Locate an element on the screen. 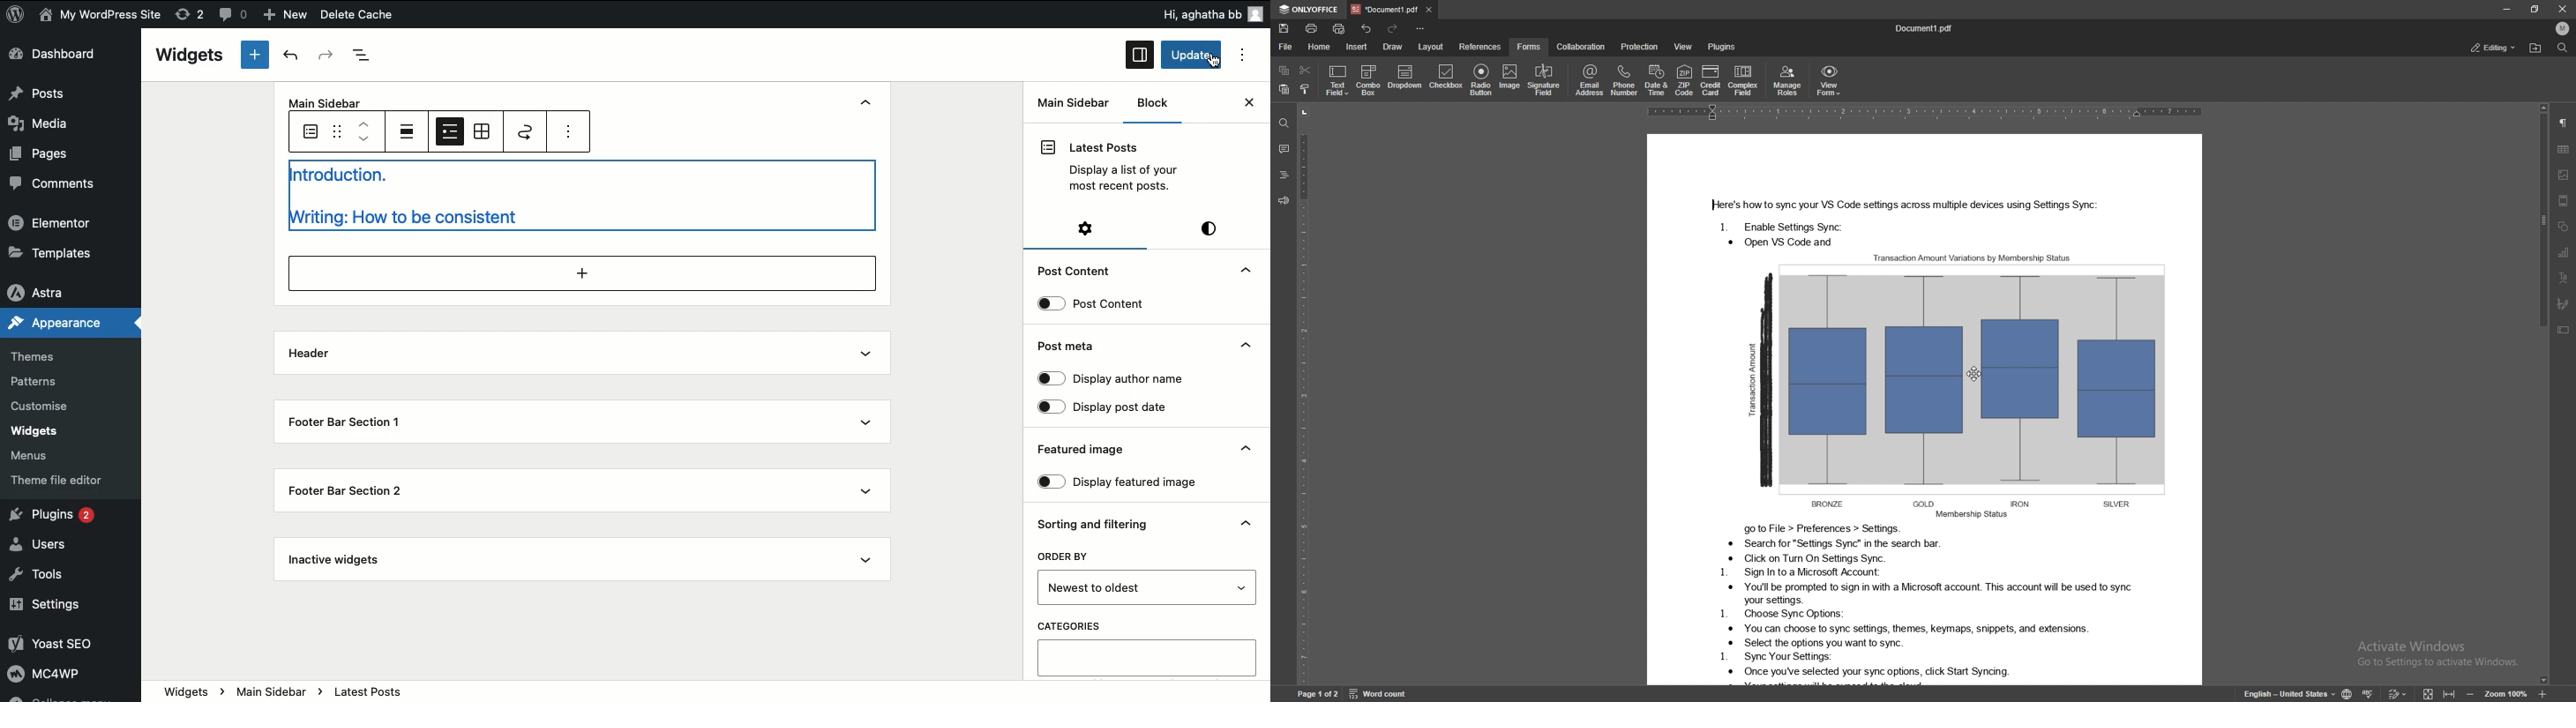   Yoast SEO  is located at coordinates (64, 640).